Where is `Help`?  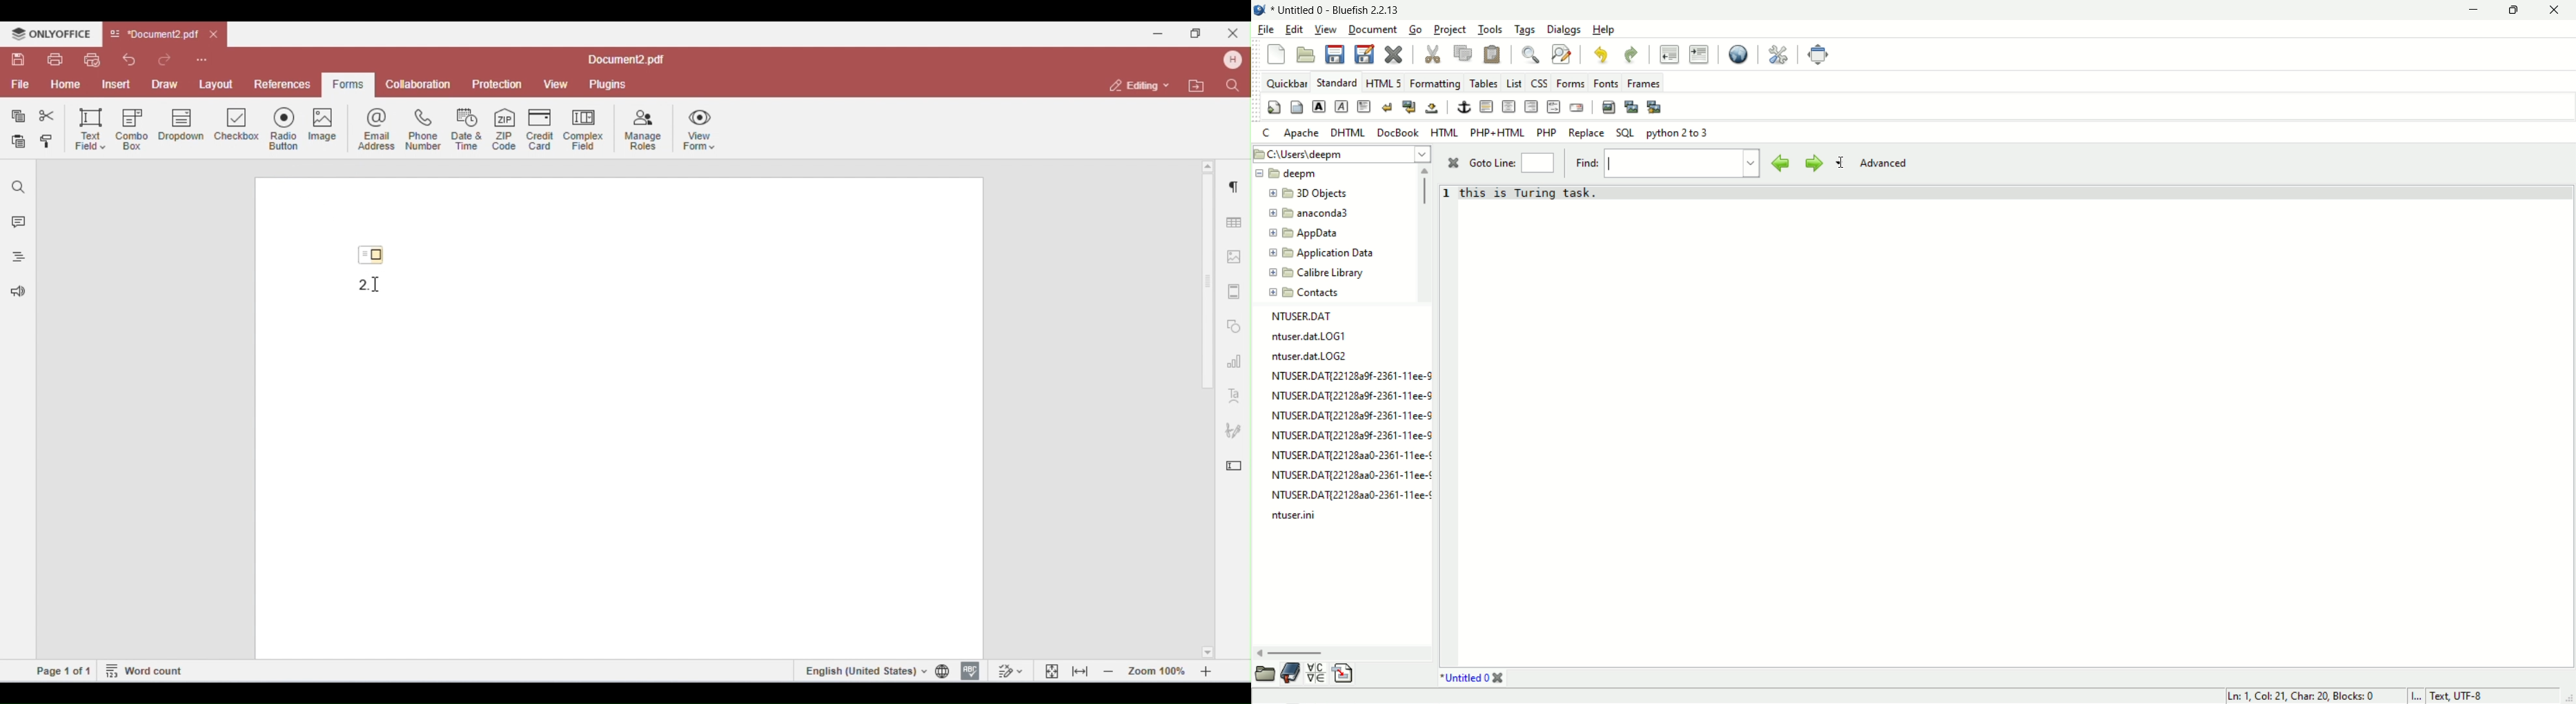 Help is located at coordinates (1603, 30).